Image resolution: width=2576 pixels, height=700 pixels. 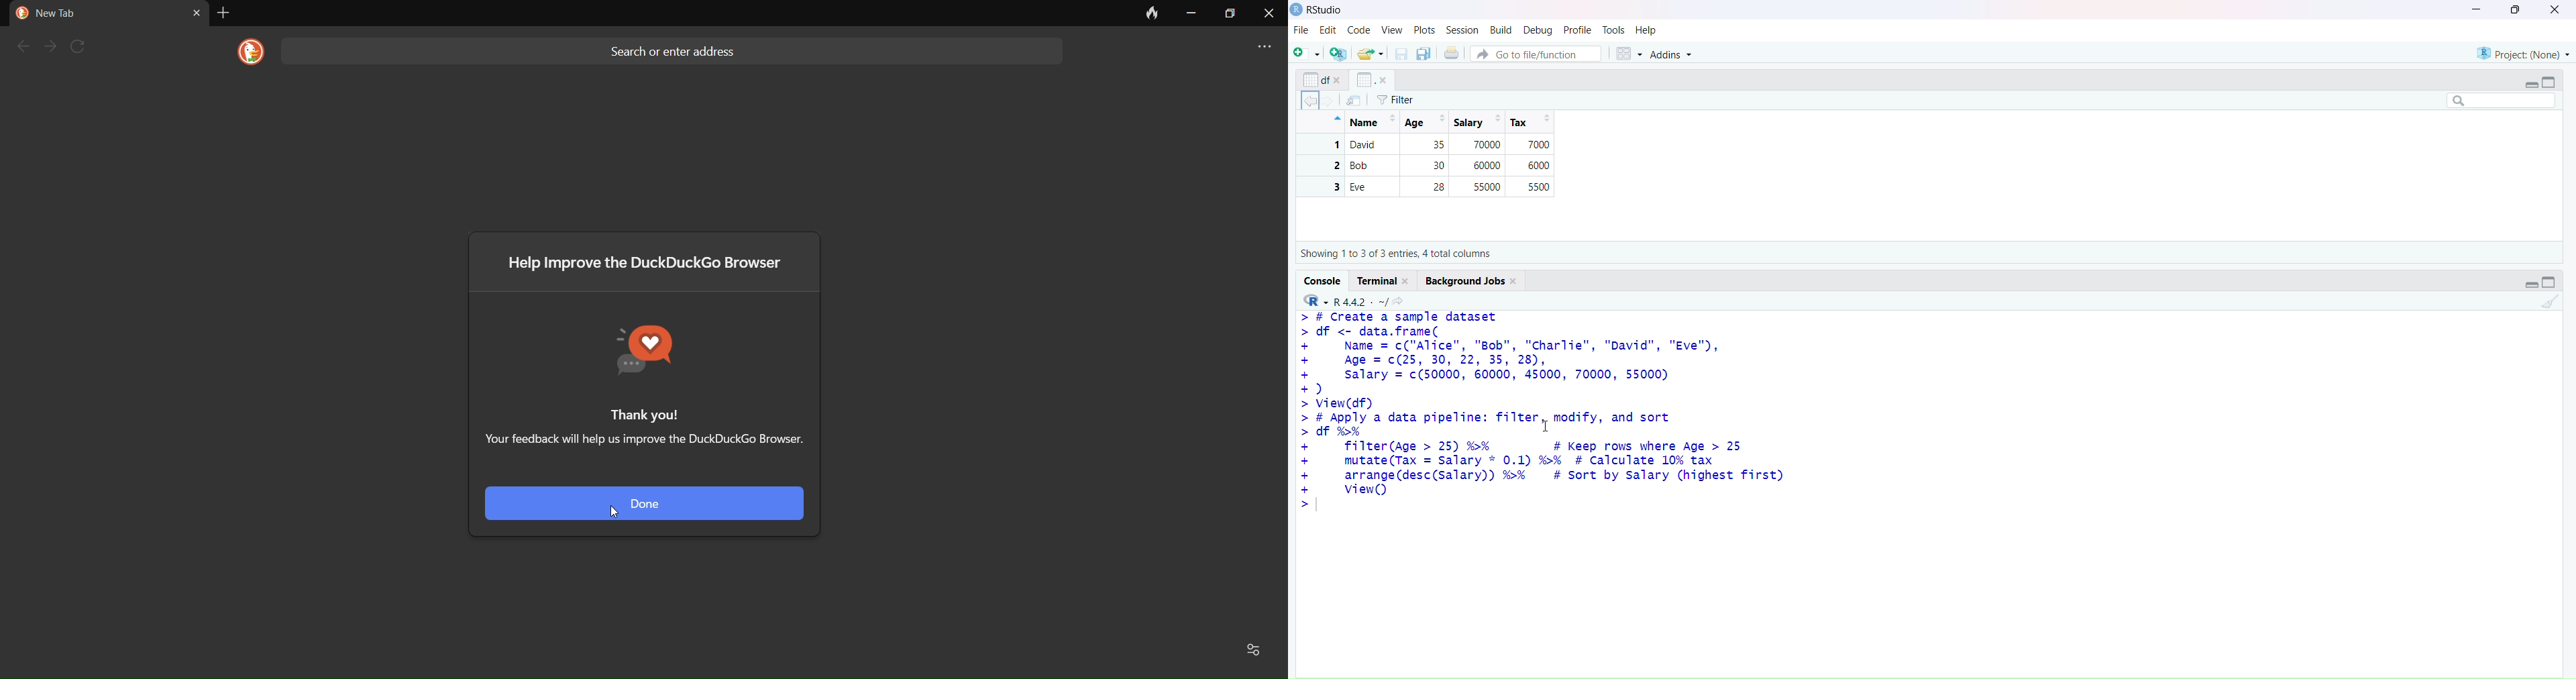 I want to click on save all open documents, so click(x=1424, y=53).